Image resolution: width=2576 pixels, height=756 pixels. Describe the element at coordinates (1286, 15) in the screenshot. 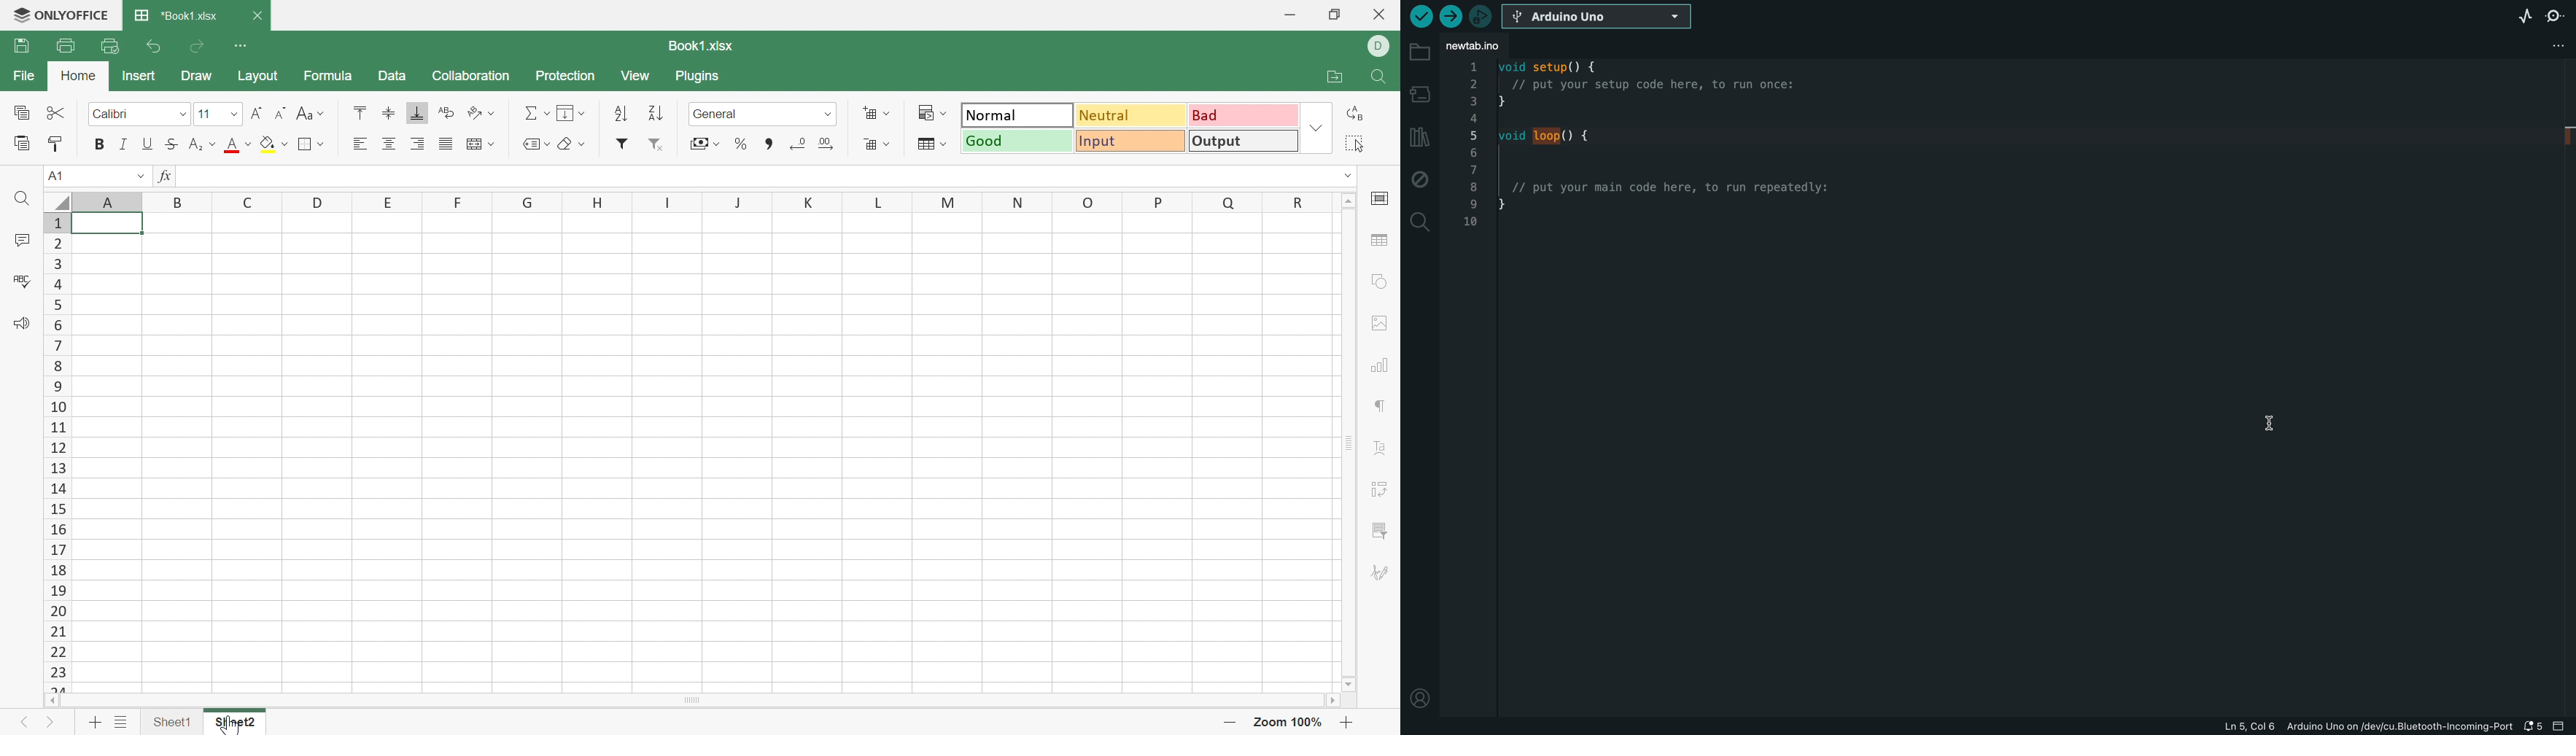

I see `Minimize` at that location.